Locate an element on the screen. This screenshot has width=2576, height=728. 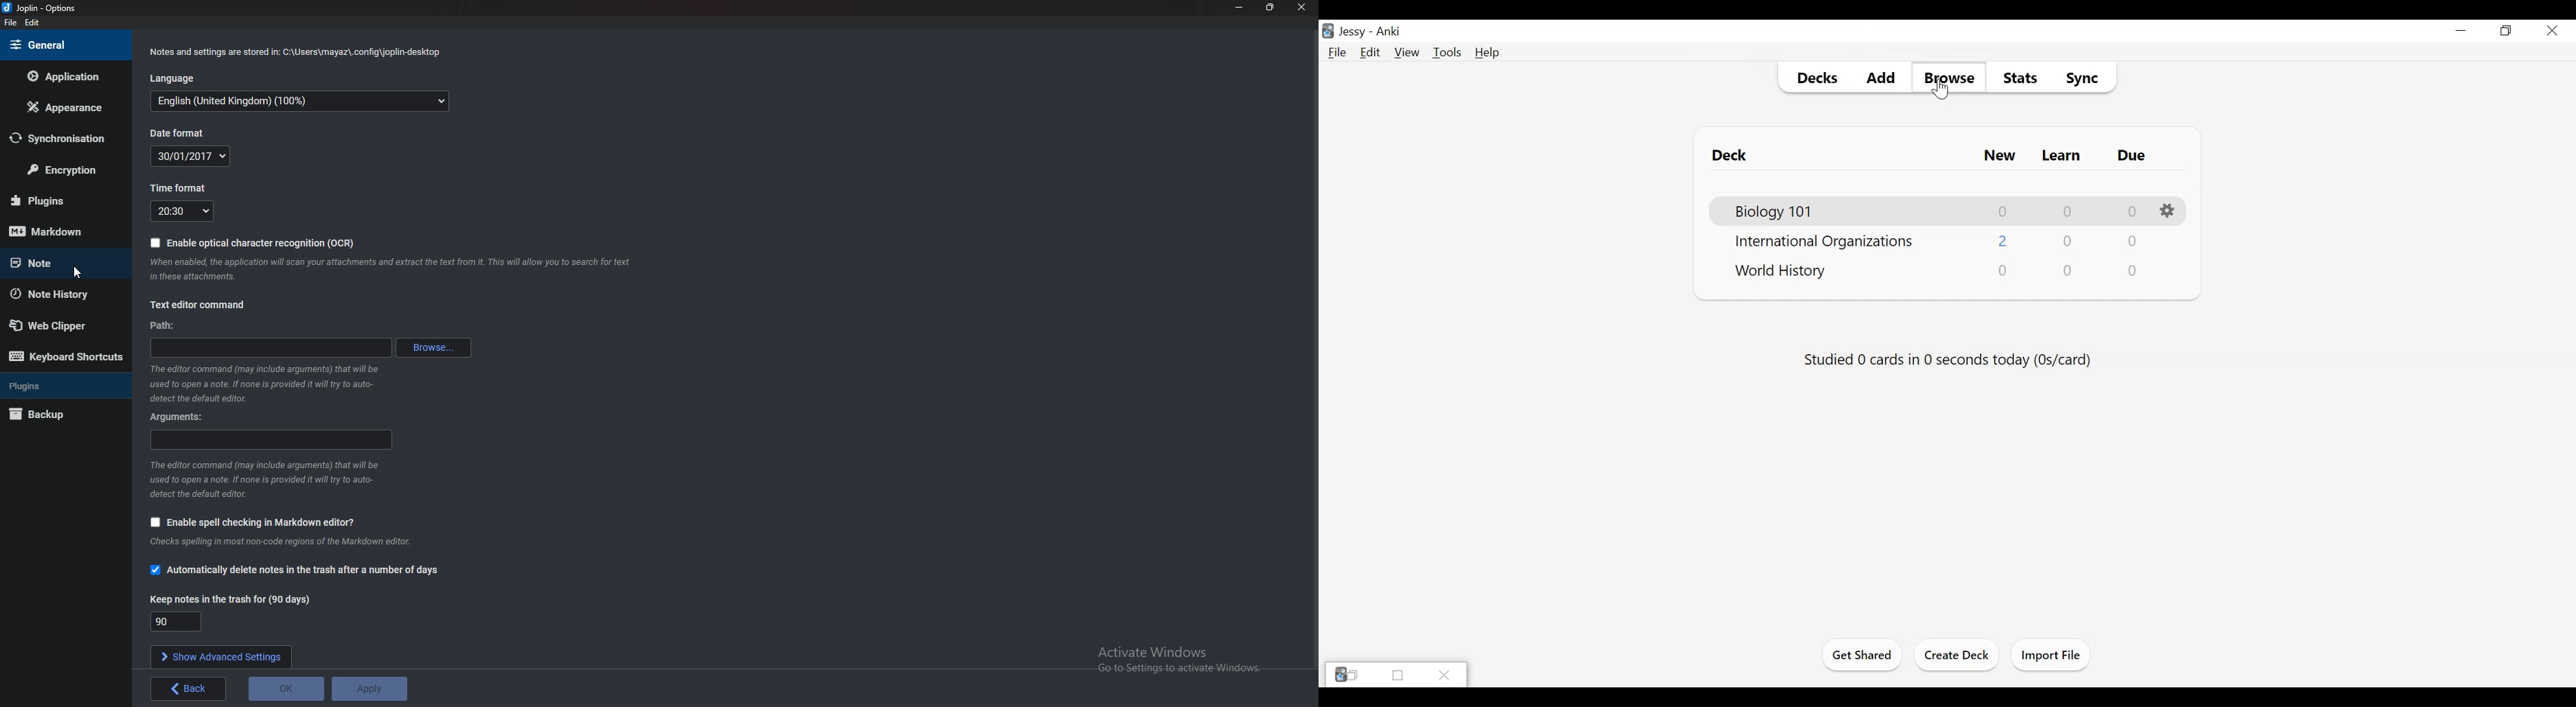
Appearance is located at coordinates (65, 106).